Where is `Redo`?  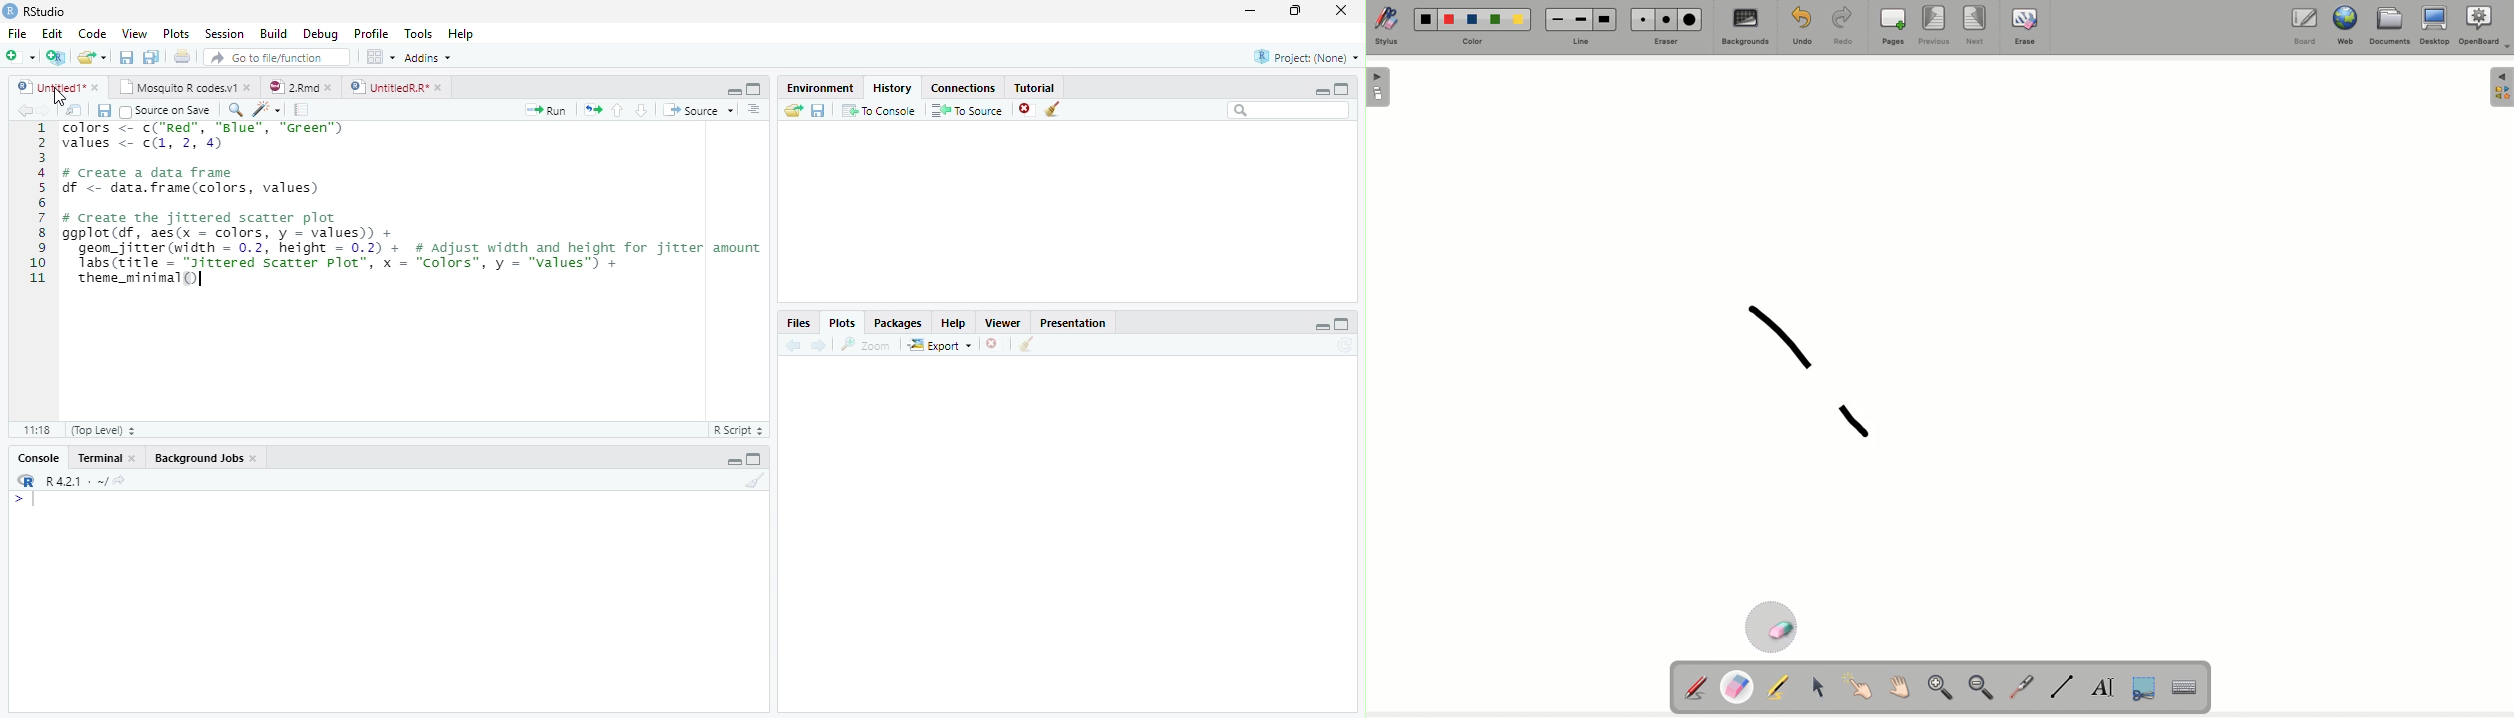 Redo is located at coordinates (1845, 28).